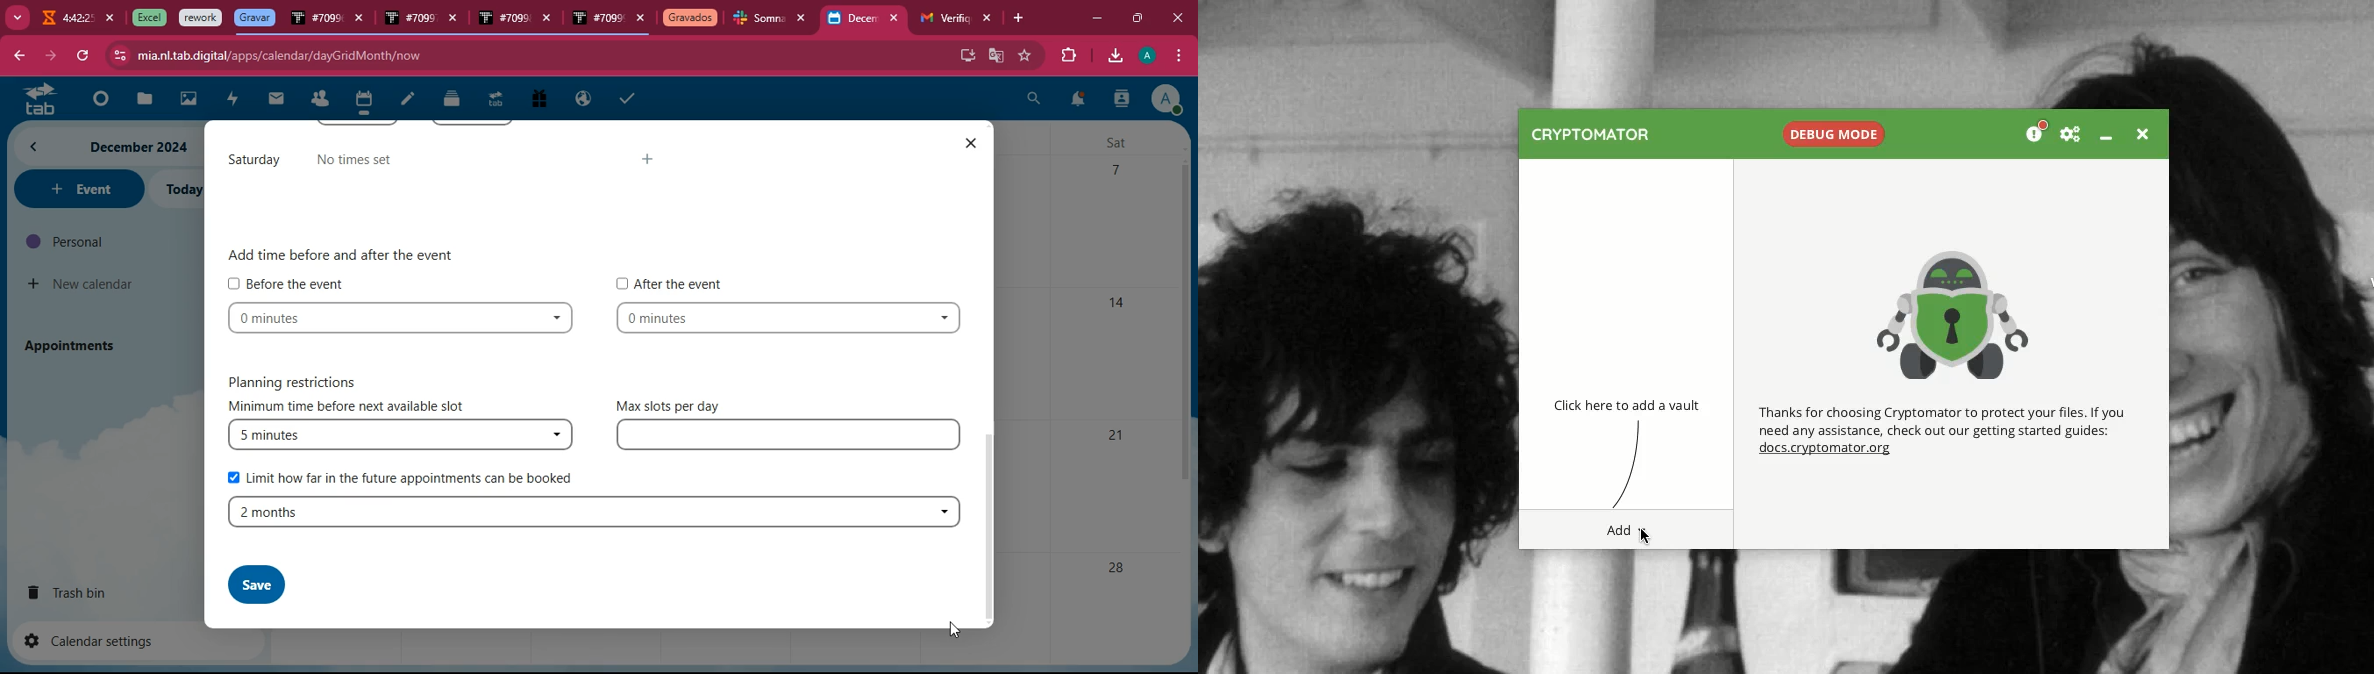  Describe the element at coordinates (82, 284) in the screenshot. I see `new calendar` at that location.